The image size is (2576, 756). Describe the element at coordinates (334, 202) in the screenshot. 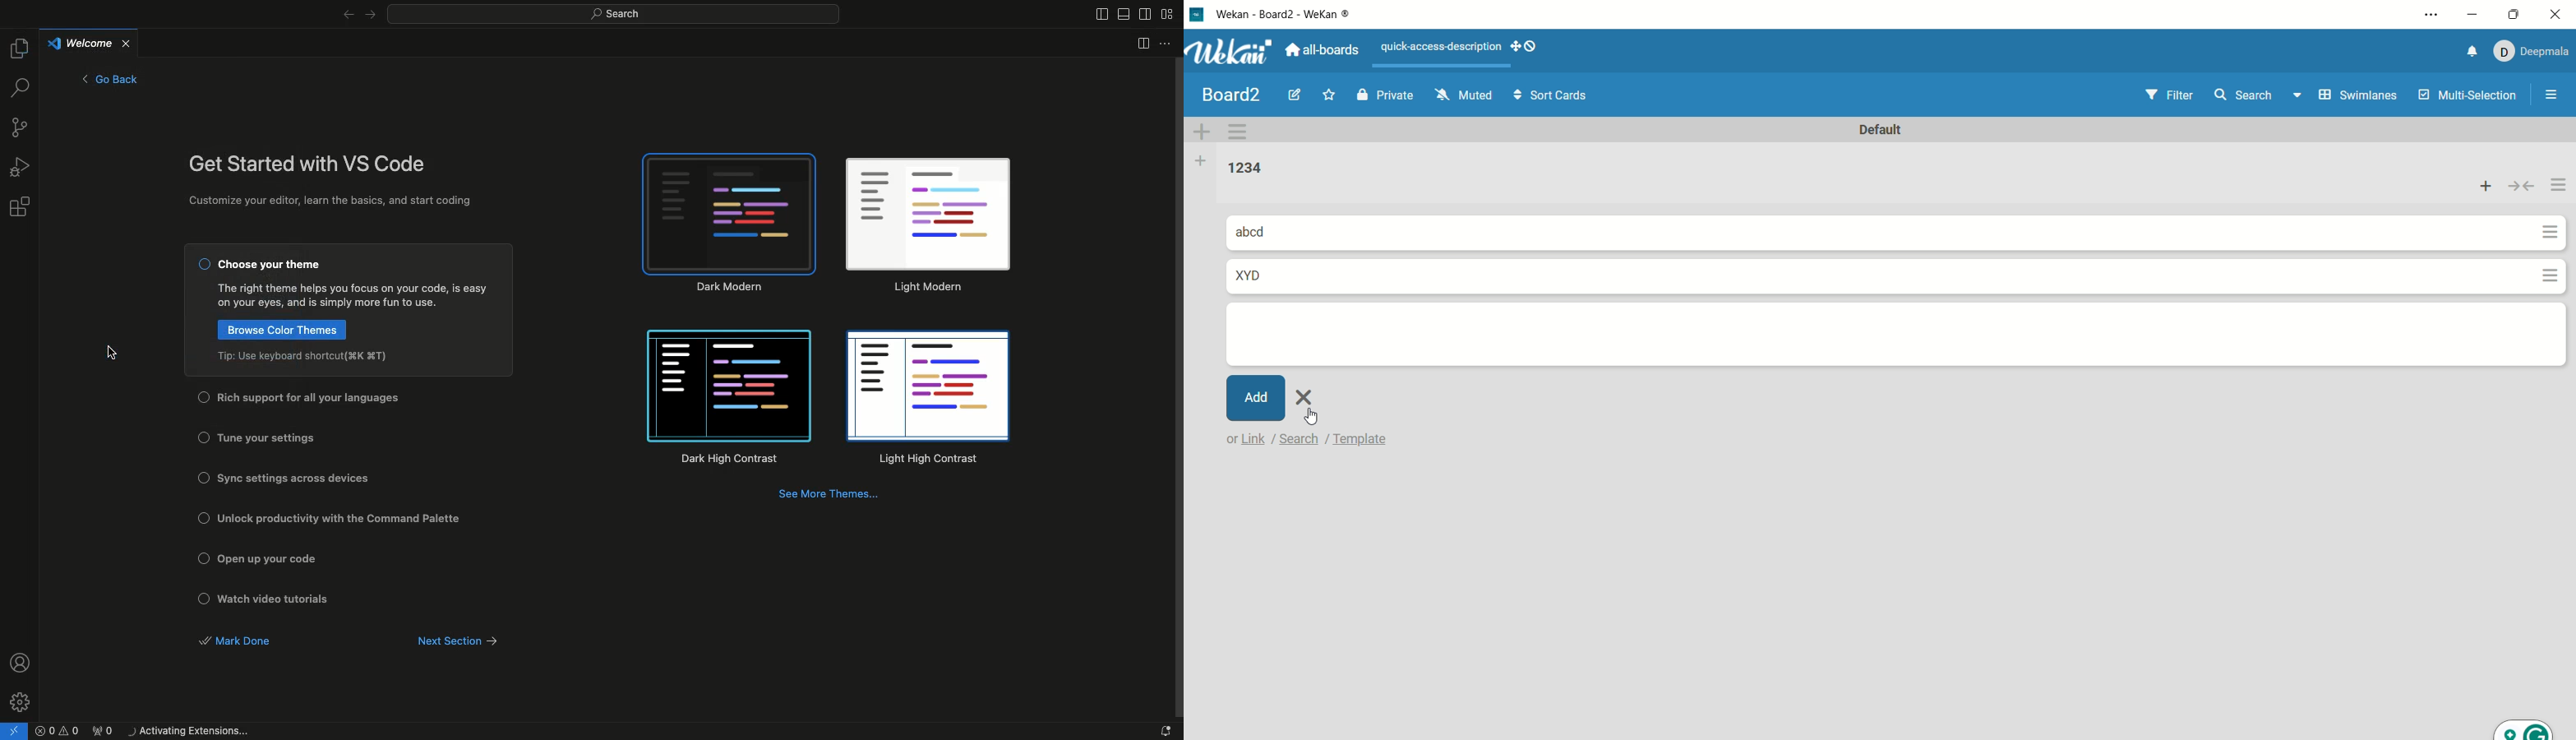

I see `Customize your editor, learn the basics, and start coding` at that location.